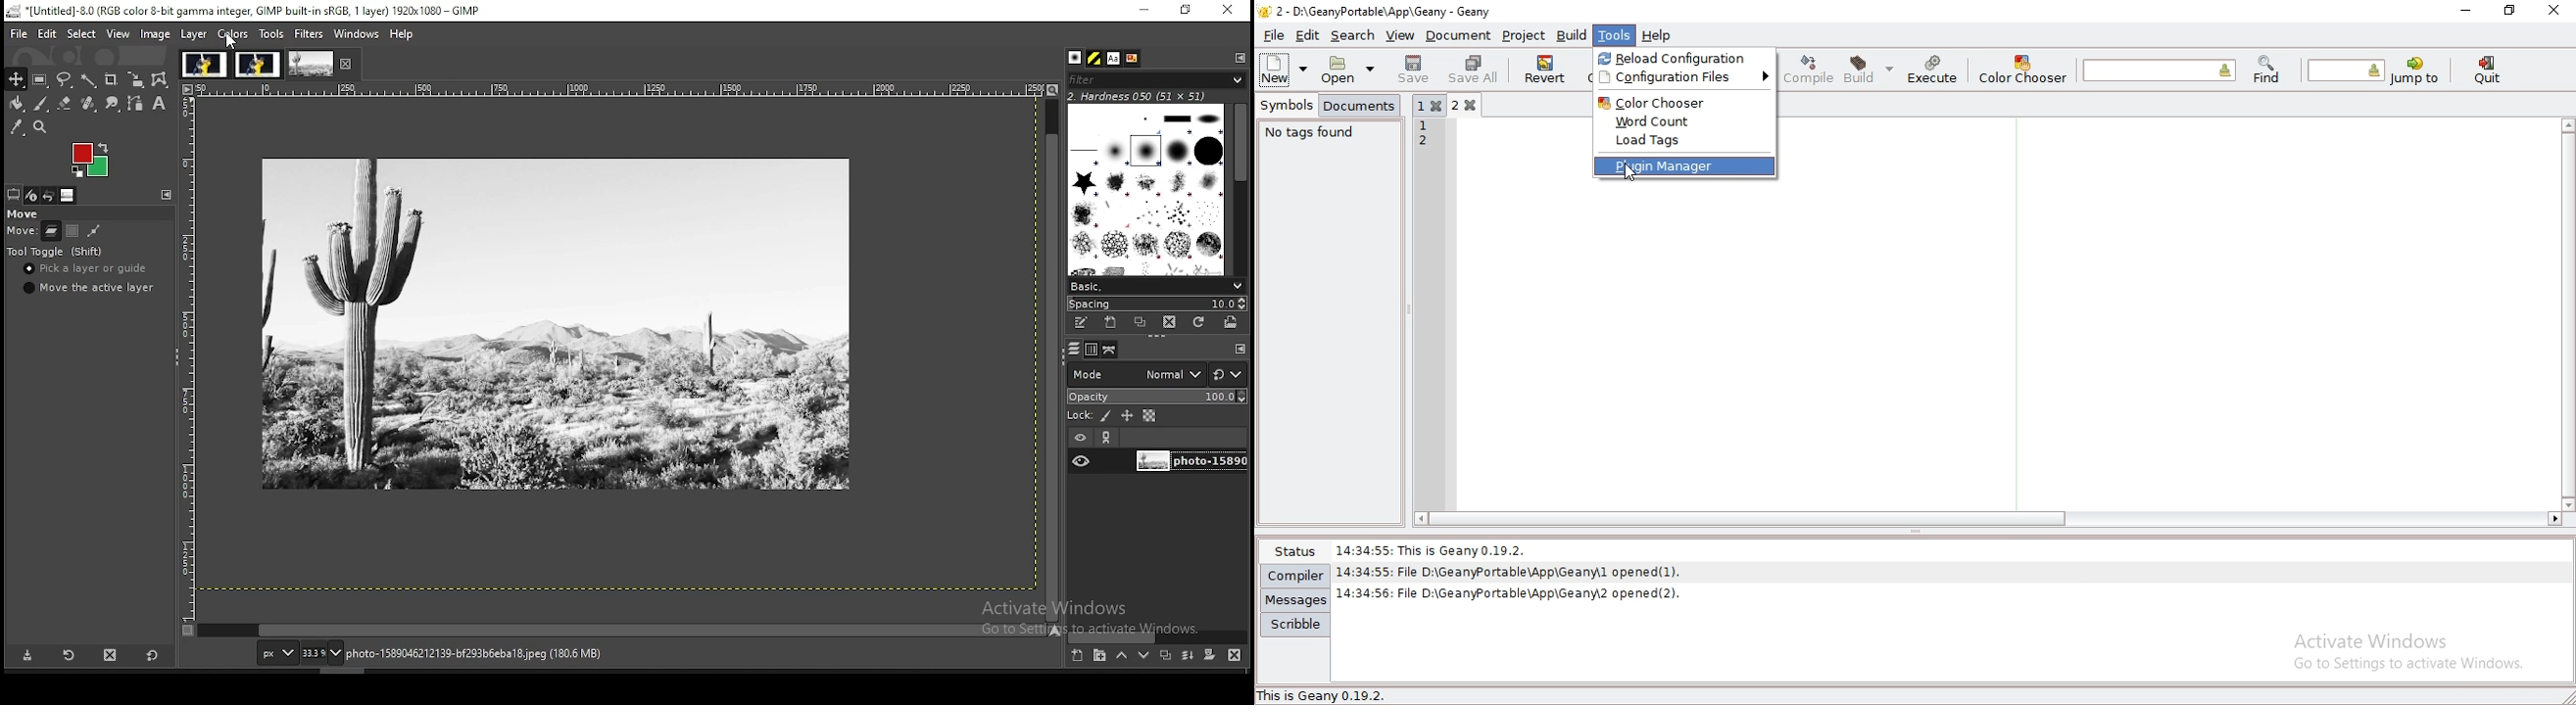  What do you see at coordinates (71, 654) in the screenshot?
I see `reload tool preset` at bounding box center [71, 654].